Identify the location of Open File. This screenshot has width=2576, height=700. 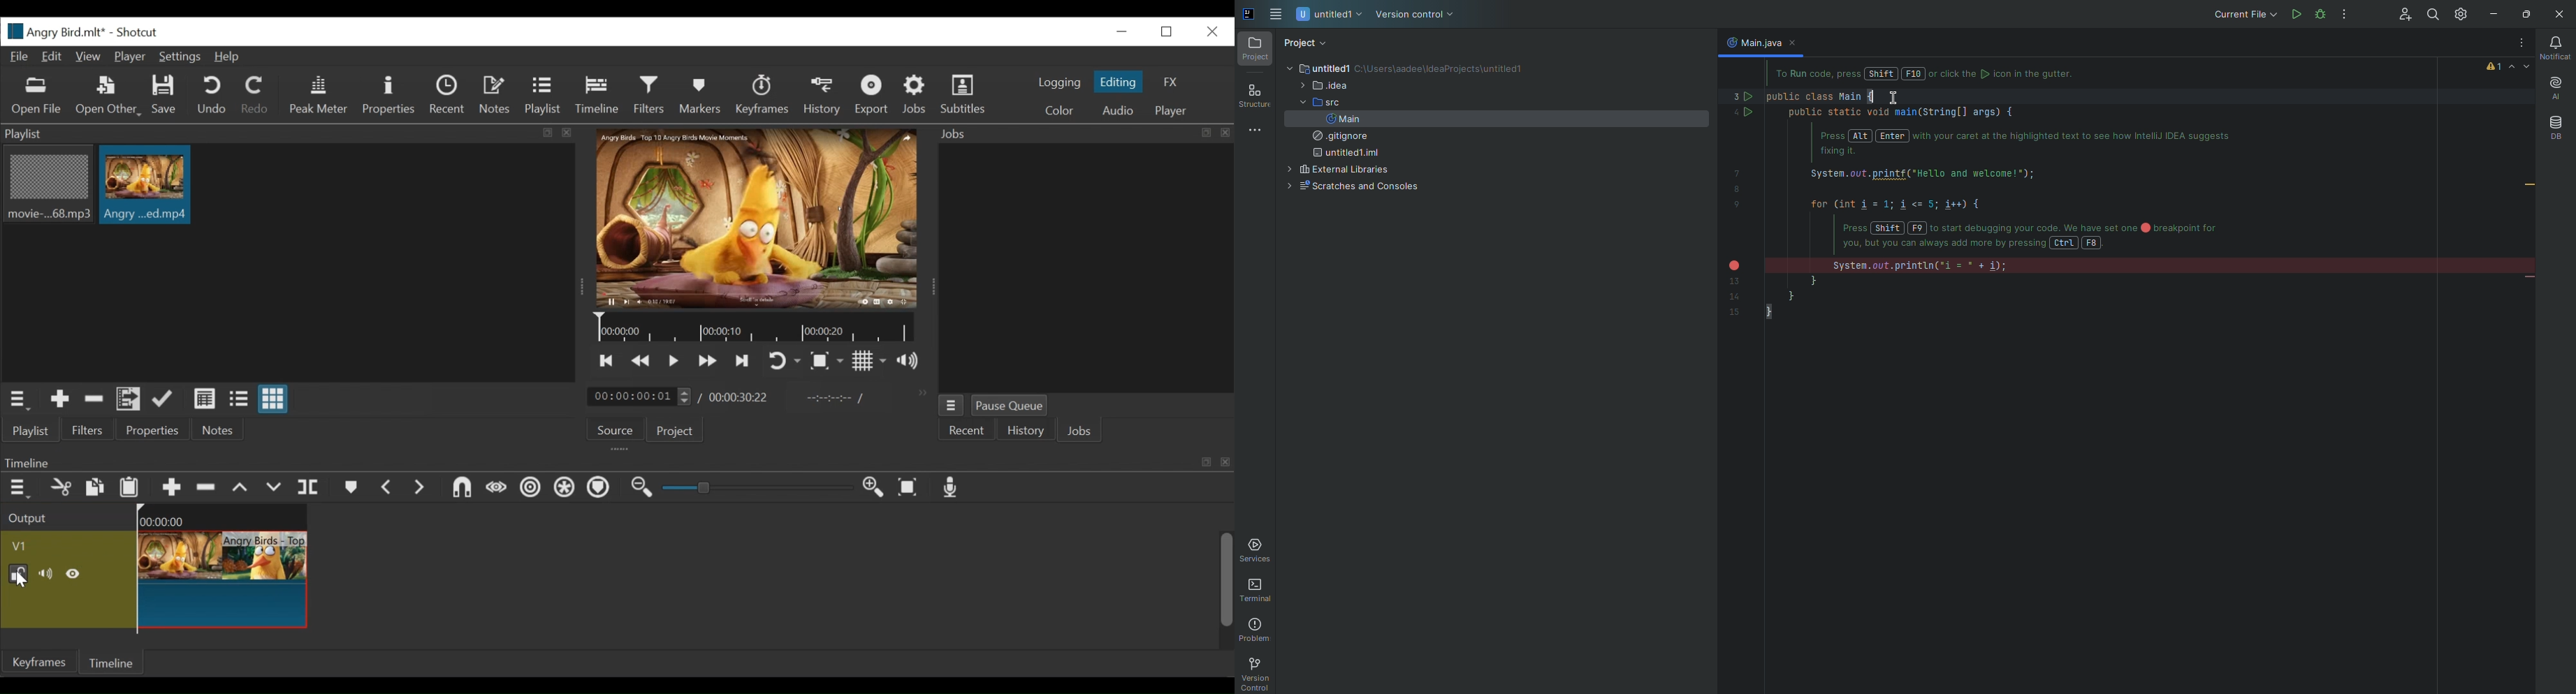
(37, 97).